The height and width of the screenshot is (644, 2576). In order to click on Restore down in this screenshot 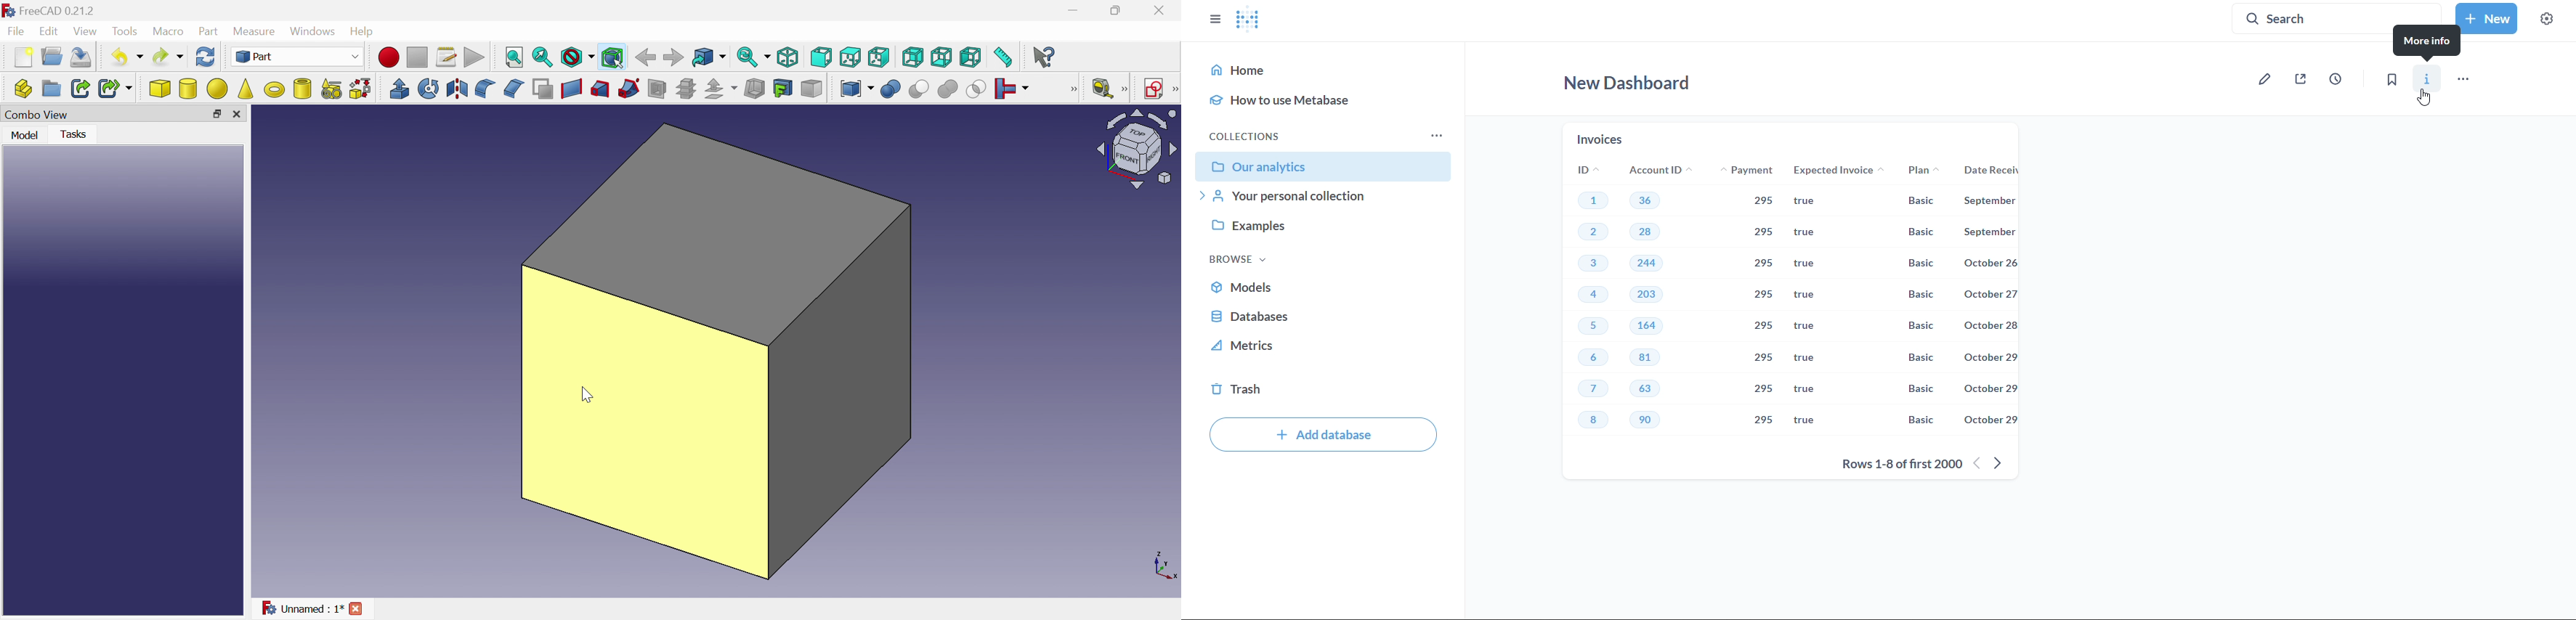, I will do `click(217, 116)`.